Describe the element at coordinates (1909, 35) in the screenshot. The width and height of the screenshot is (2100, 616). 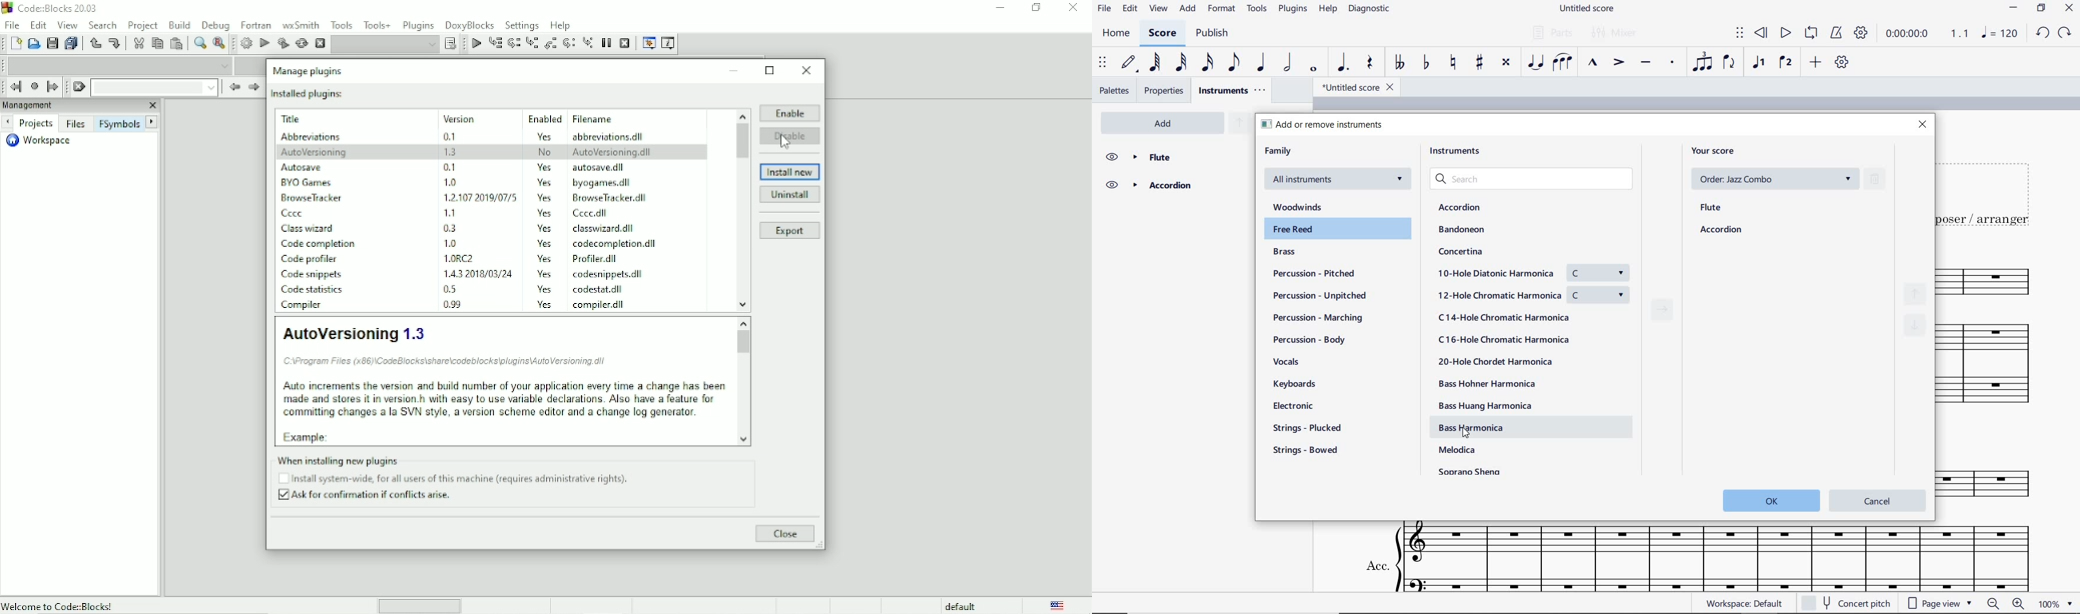
I see `playback time` at that location.